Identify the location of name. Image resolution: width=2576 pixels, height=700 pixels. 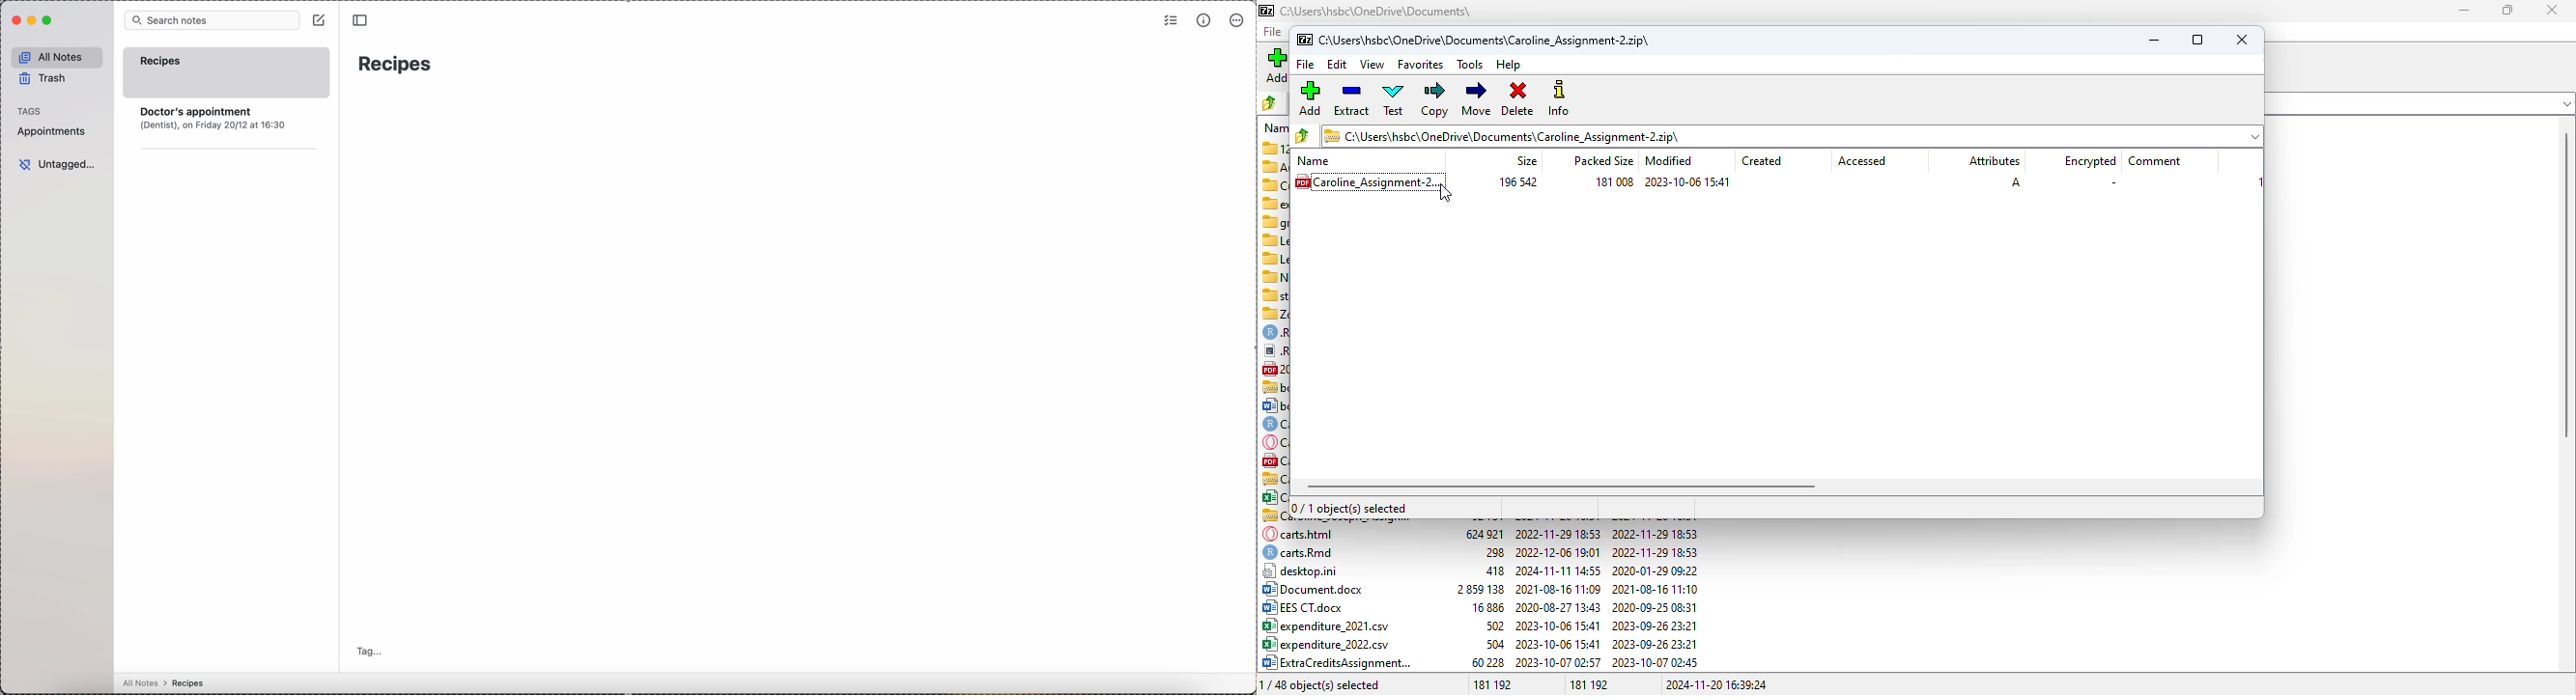
(1313, 160).